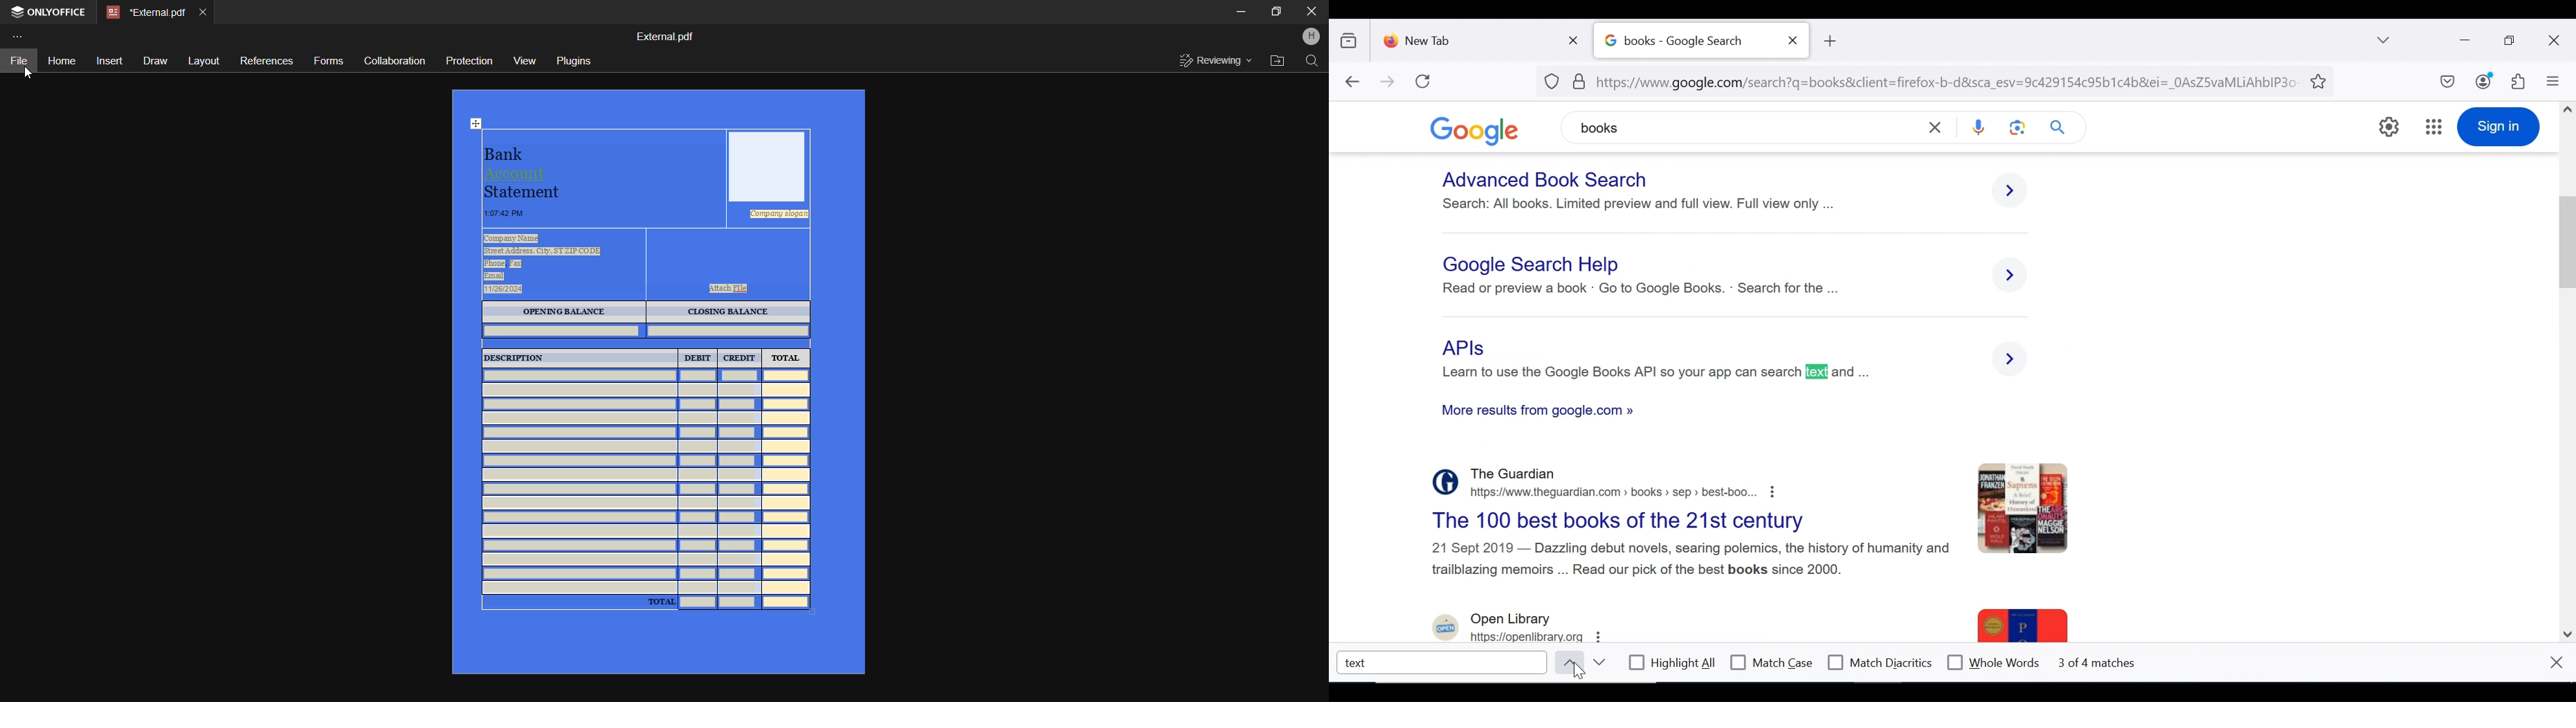 The height and width of the screenshot is (728, 2576). Describe the element at coordinates (2552, 81) in the screenshot. I see `open application menu` at that location.